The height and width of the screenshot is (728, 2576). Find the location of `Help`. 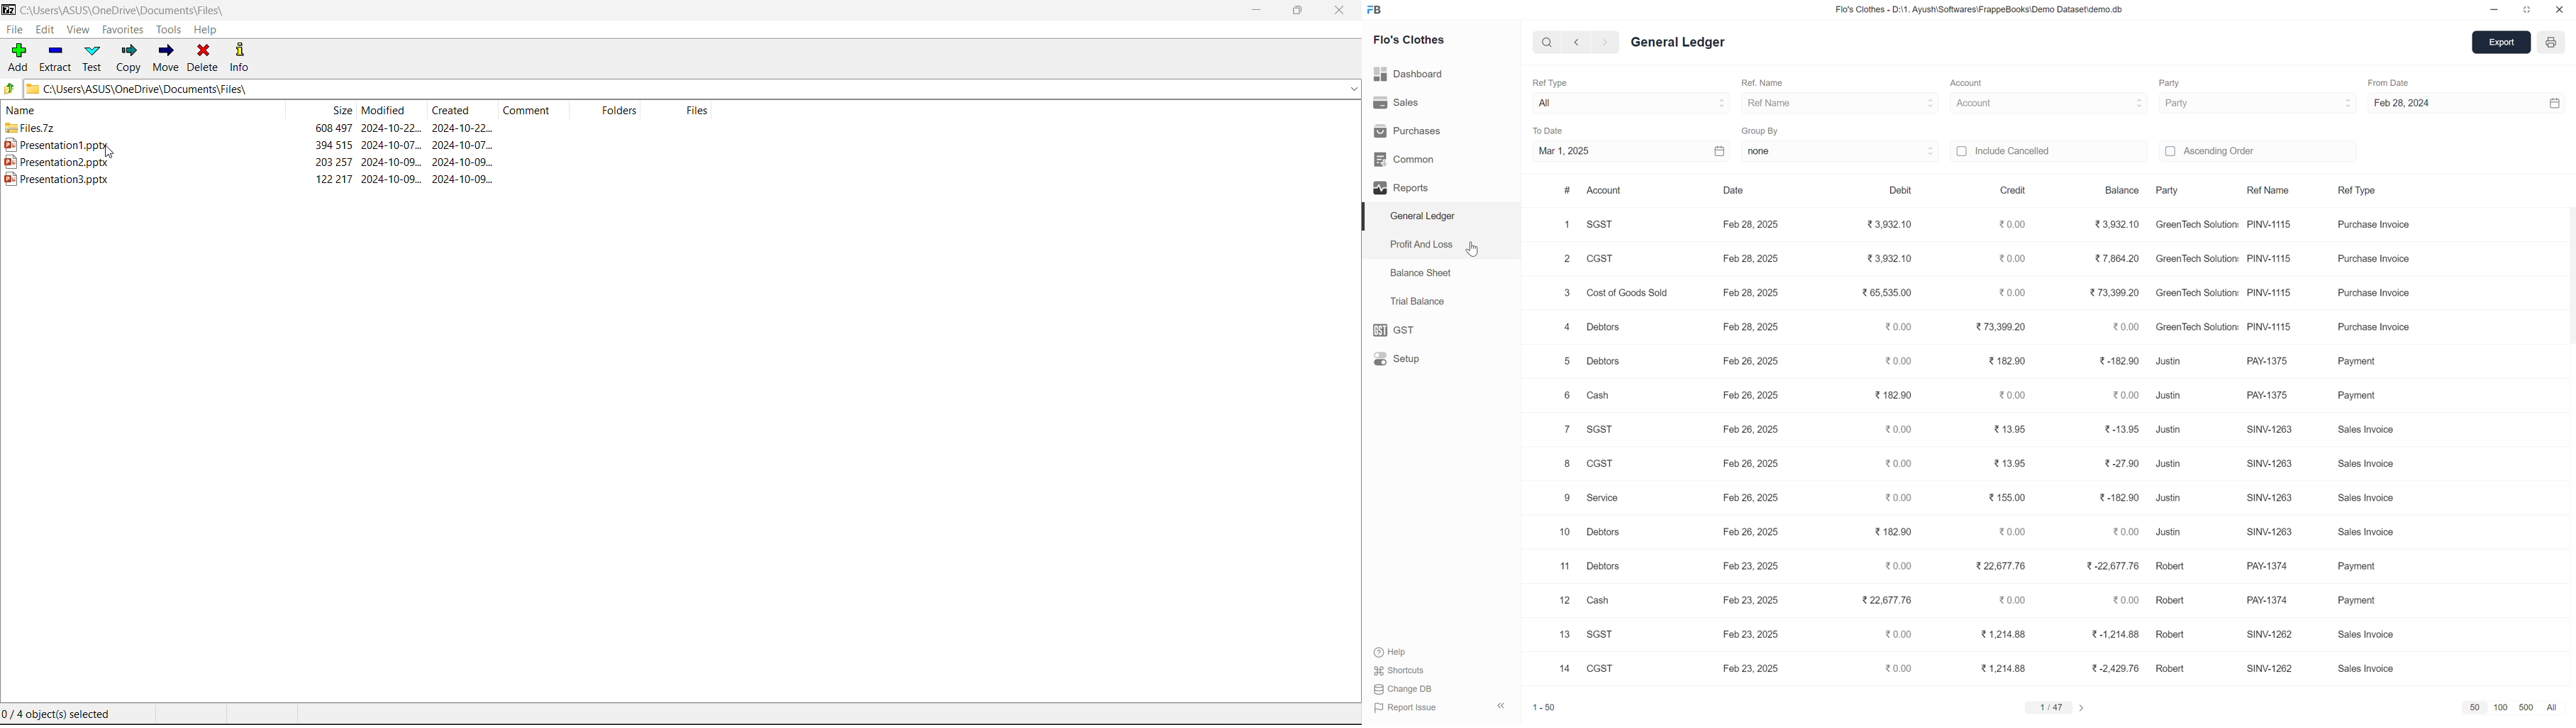

Help is located at coordinates (206, 29).